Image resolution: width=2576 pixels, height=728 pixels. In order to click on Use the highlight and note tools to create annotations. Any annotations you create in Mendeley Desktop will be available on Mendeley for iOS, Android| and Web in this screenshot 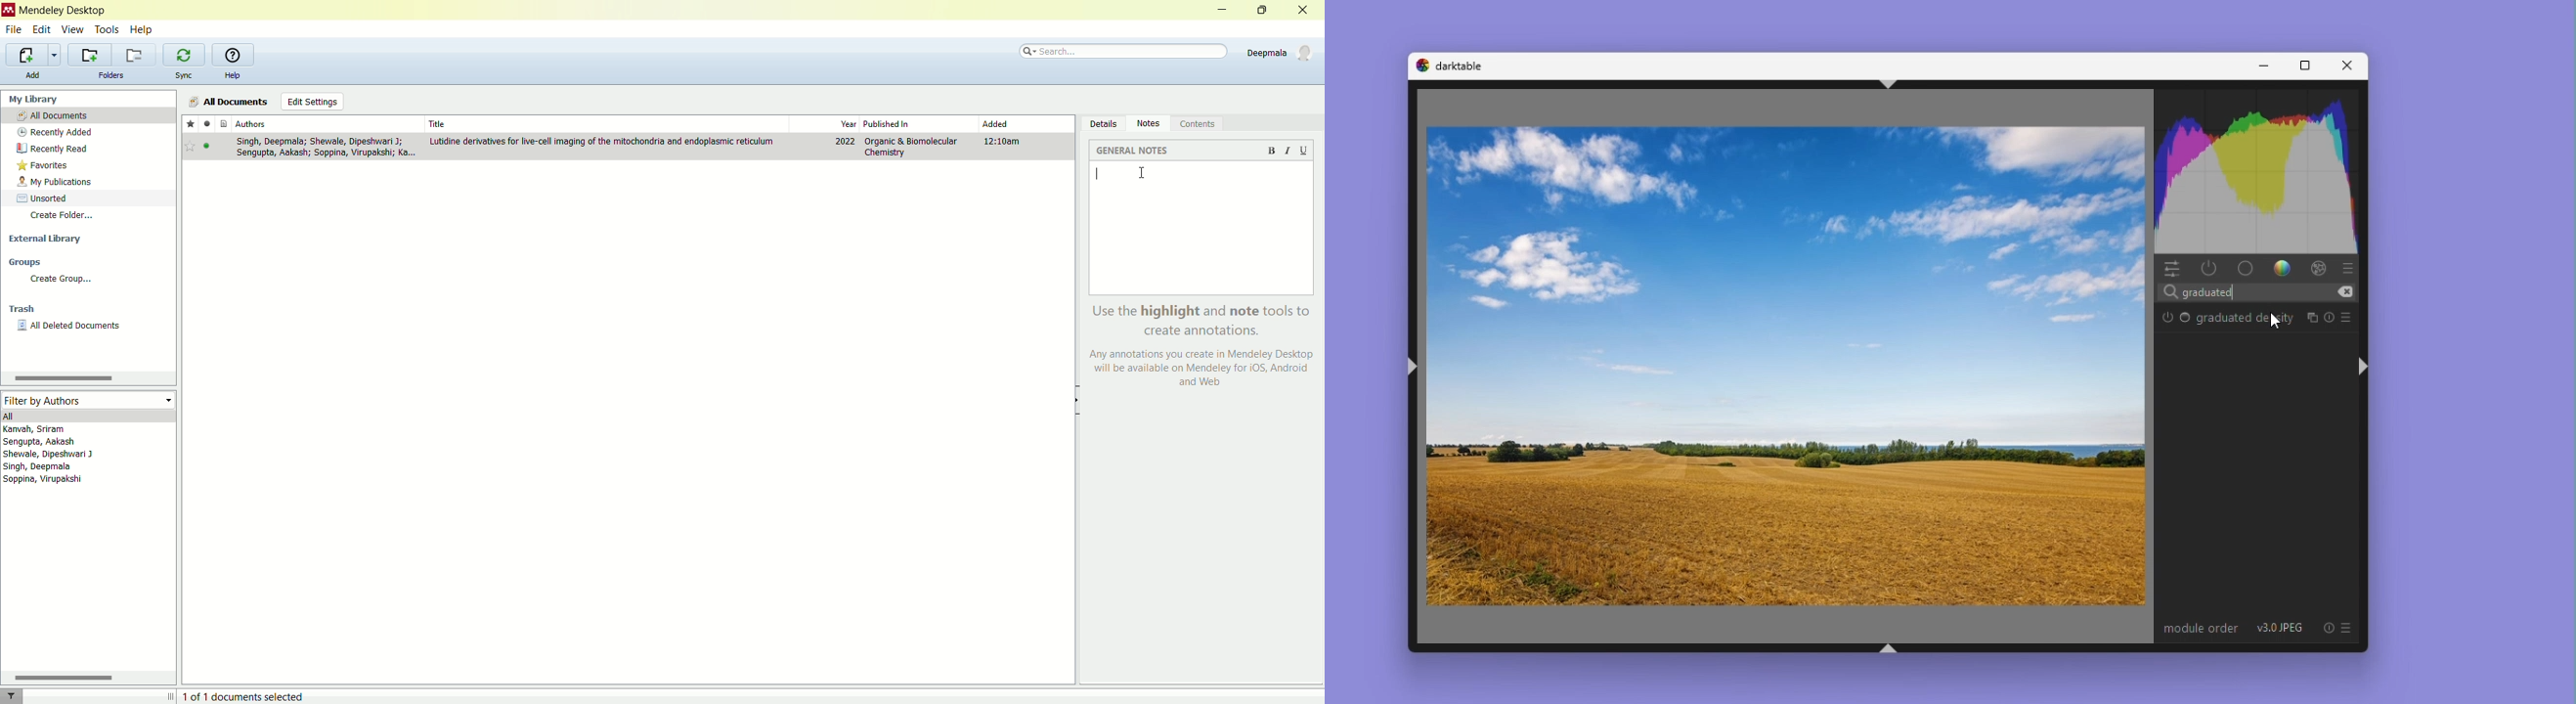, I will do `click(1197, 349)`.